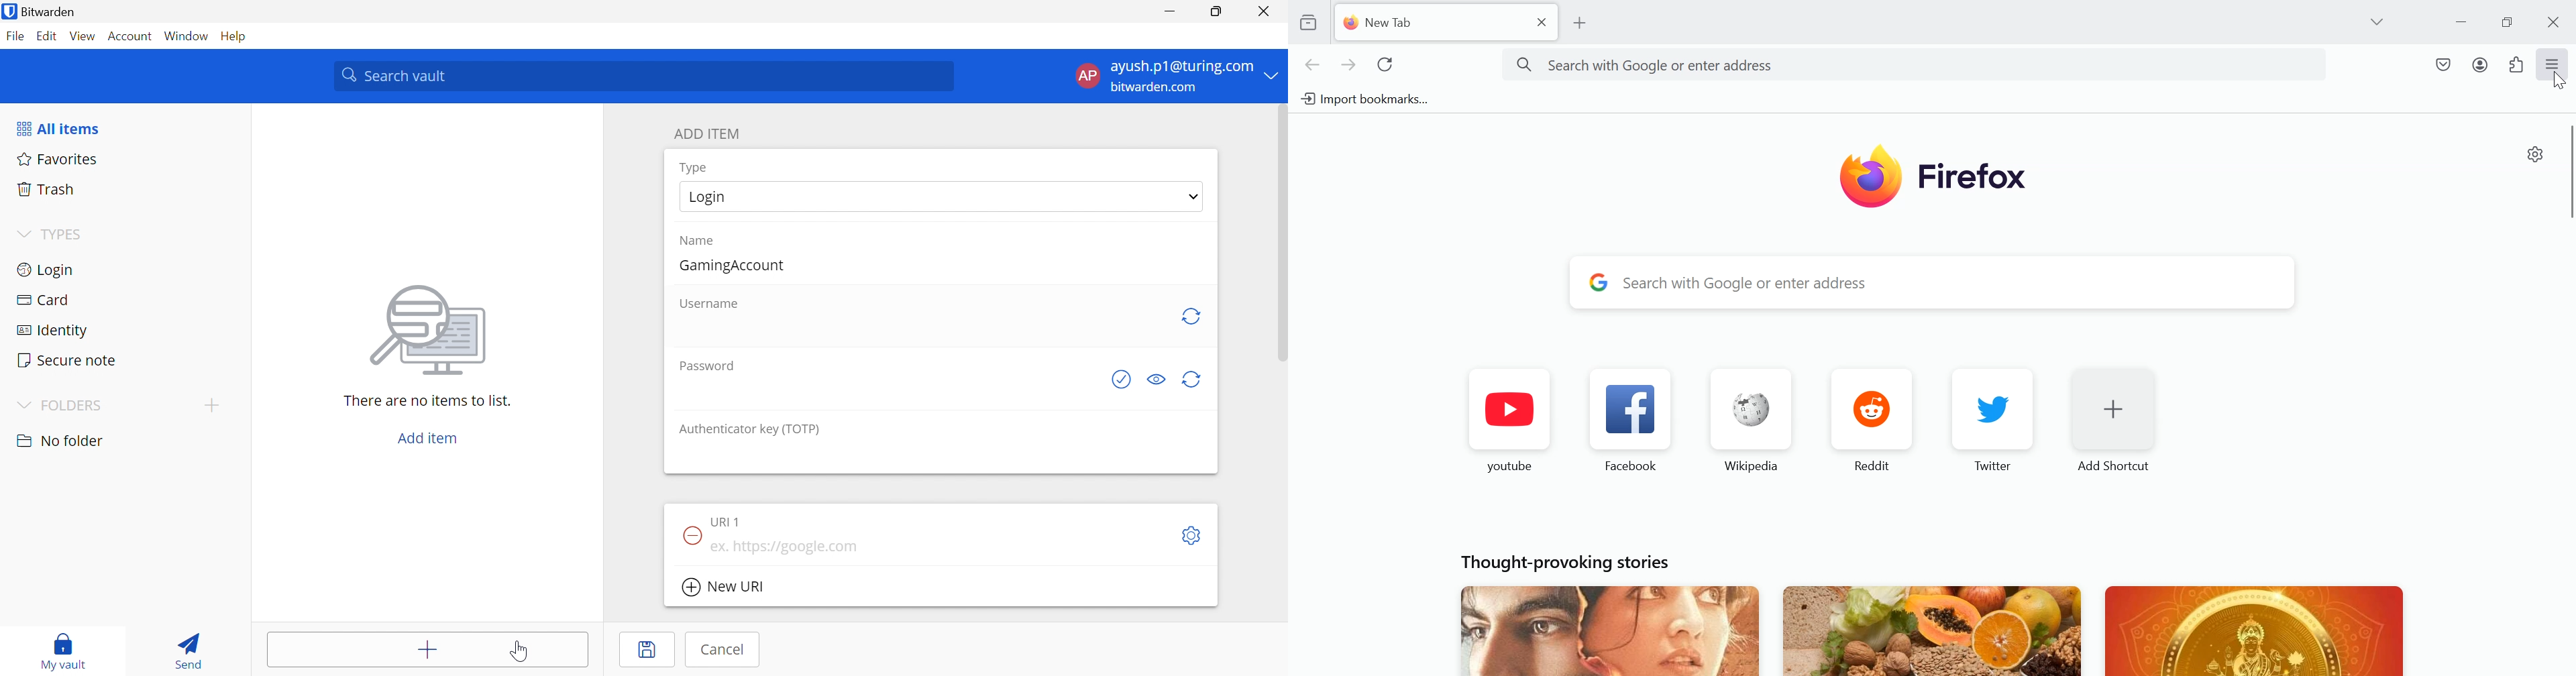 Image resolution: width=2576 pixels, height=700 pixels. What do you see at coordinates (710, 135) in the screenshot?
I see `ADD ITEM` at bounding box center [710, 135].